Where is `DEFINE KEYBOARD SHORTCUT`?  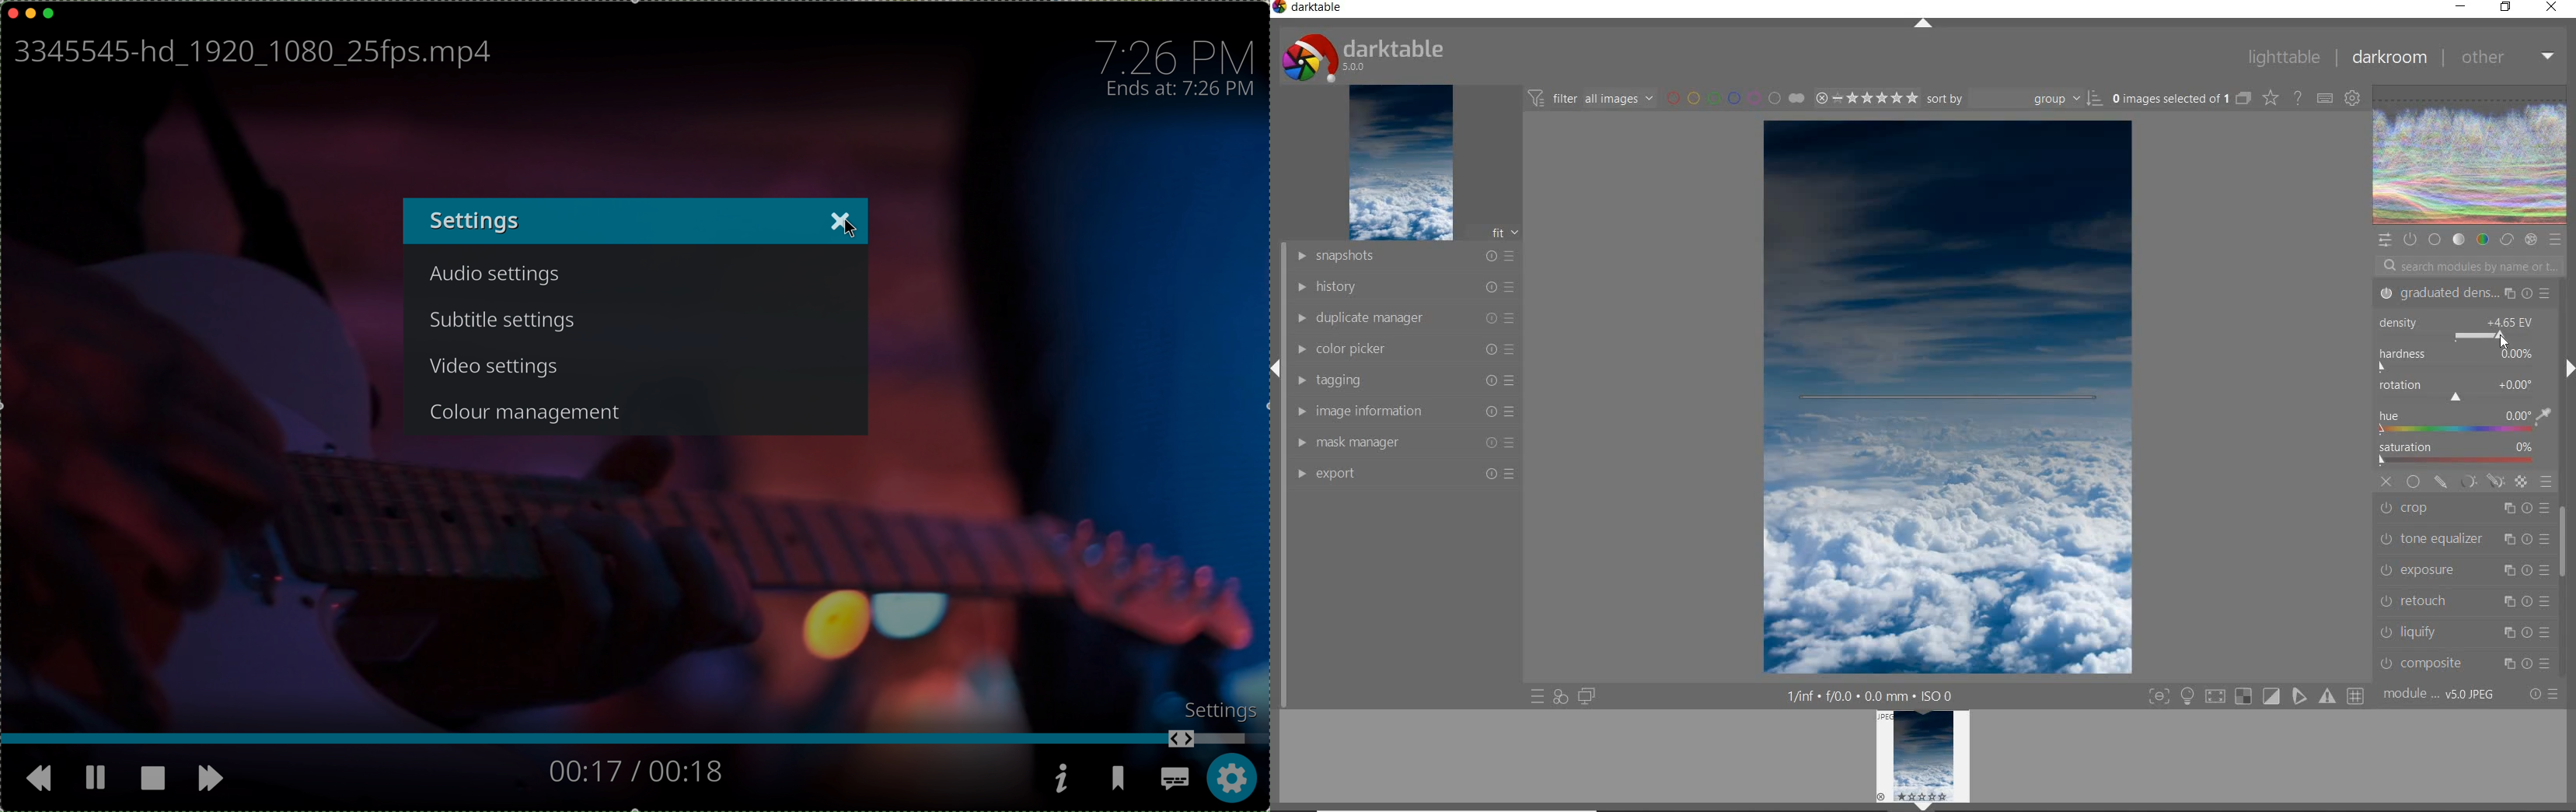 DEFINE KEYBOARD SHORTCUT is located at coordinates (2325, 100).